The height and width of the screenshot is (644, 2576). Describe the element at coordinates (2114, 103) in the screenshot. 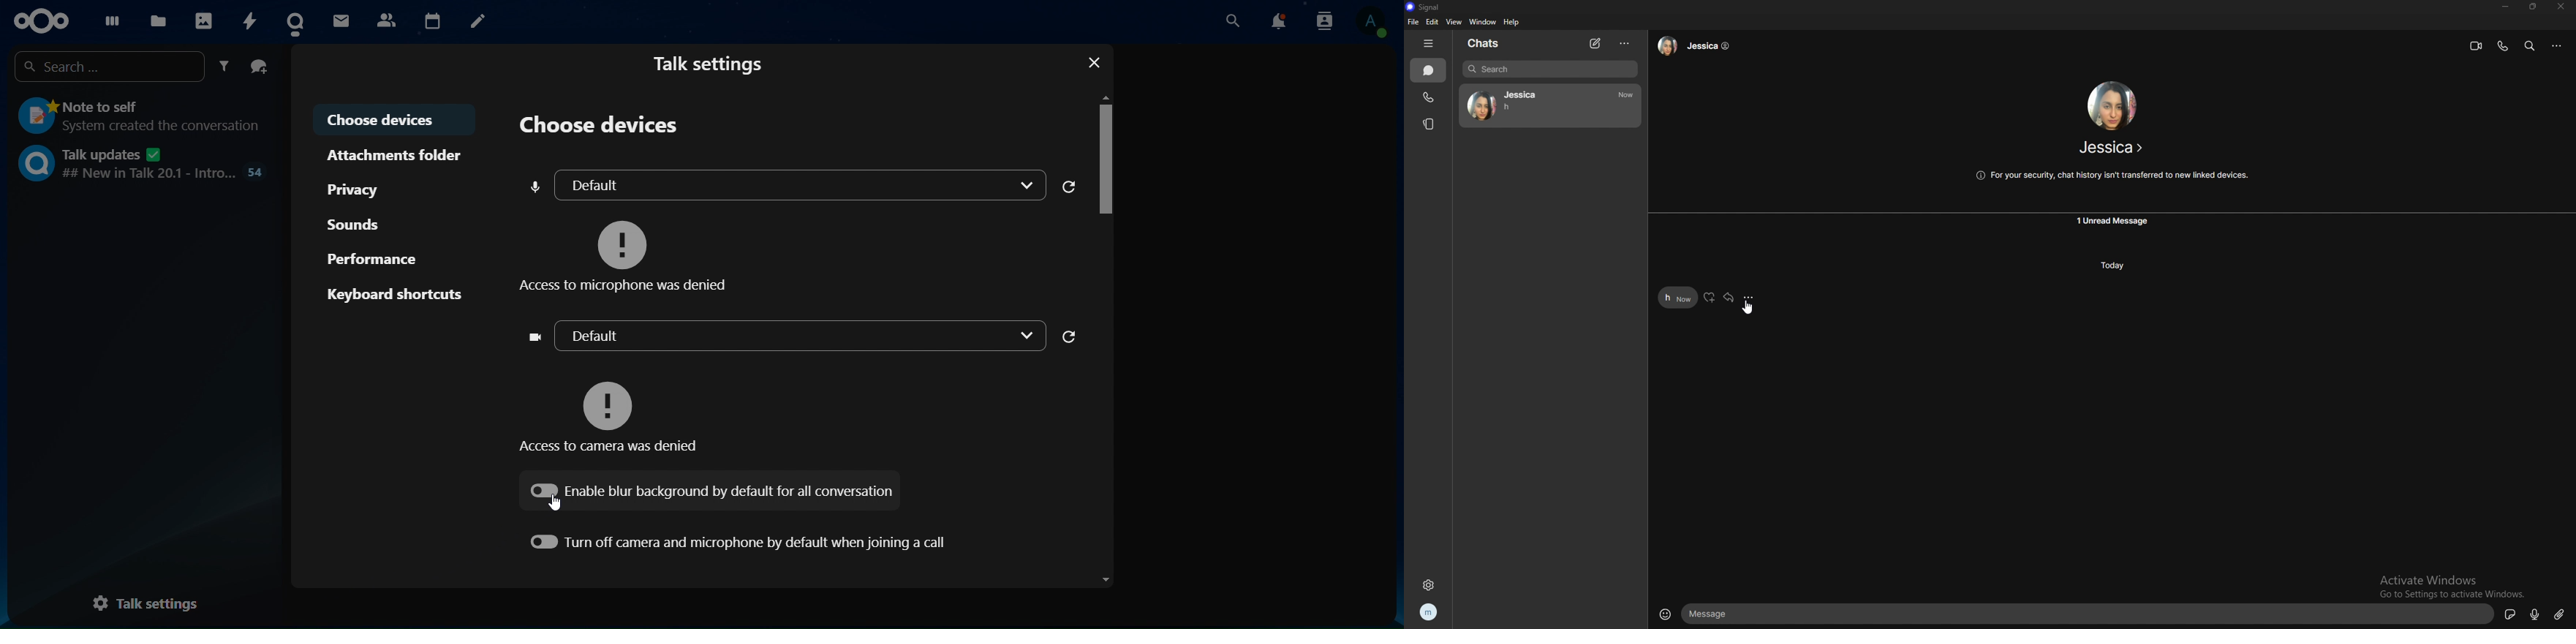

I see `jessica photo` at that location.